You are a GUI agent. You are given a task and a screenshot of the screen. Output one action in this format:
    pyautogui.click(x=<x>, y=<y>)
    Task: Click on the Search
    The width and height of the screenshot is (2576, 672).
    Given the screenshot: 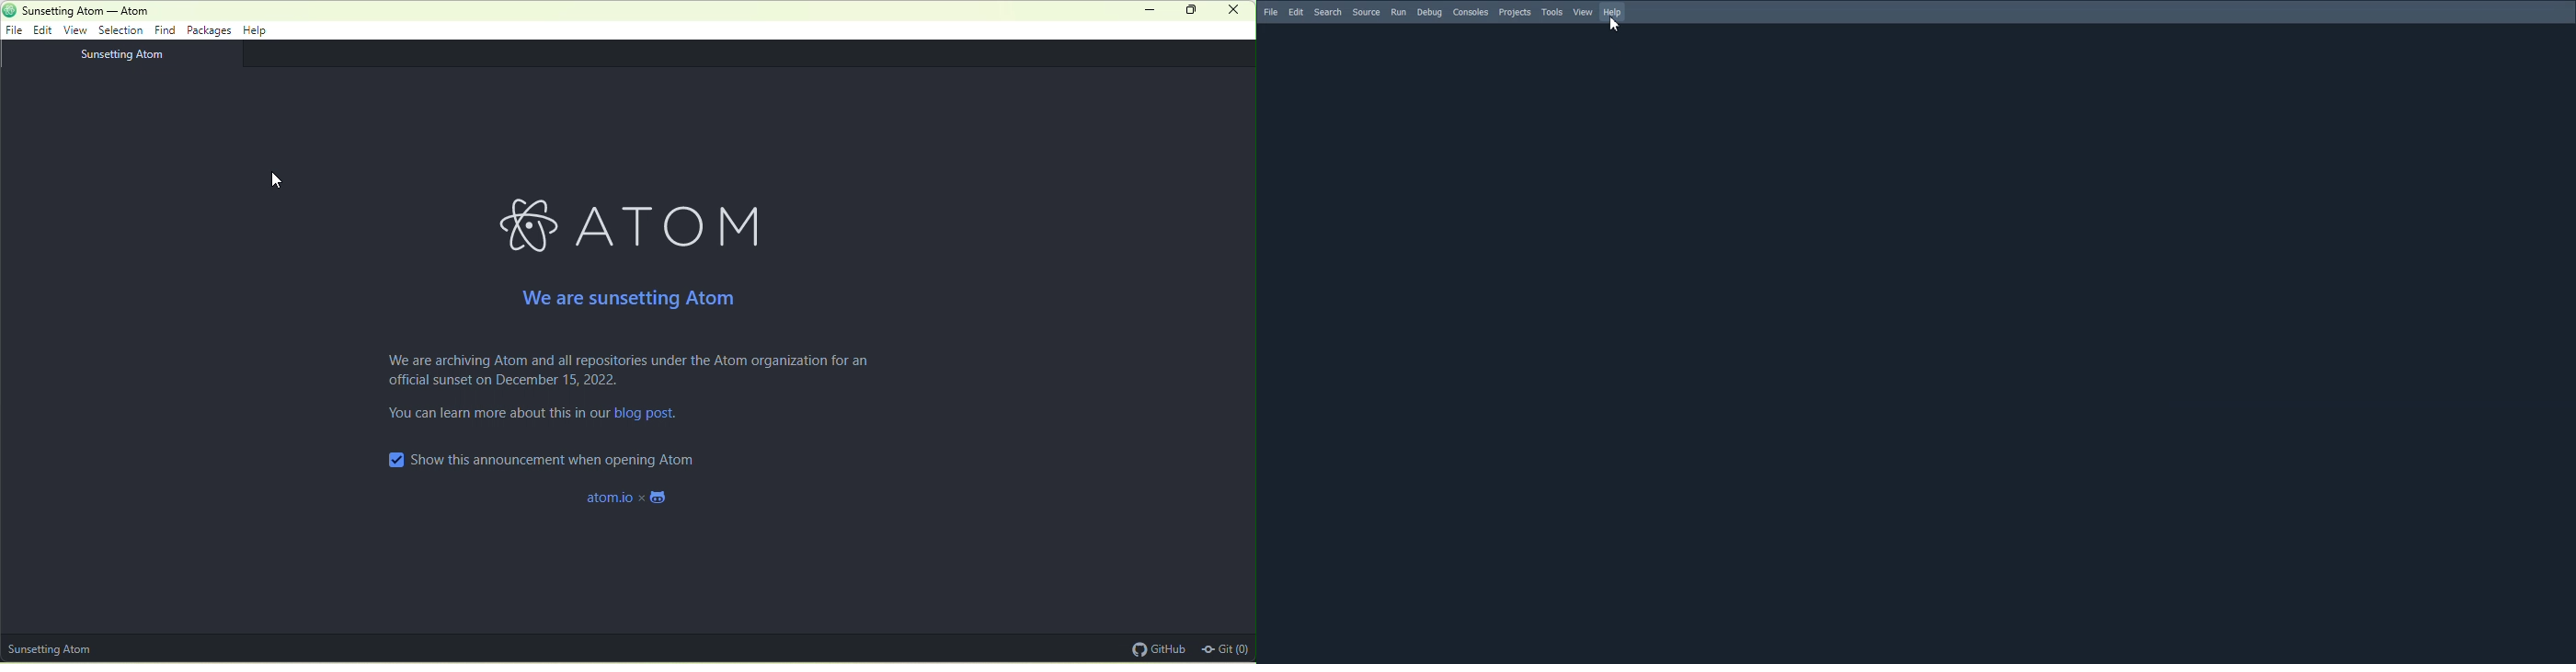 What is the action you would take?
    pyautogui.click(x=1328, y=12)
    